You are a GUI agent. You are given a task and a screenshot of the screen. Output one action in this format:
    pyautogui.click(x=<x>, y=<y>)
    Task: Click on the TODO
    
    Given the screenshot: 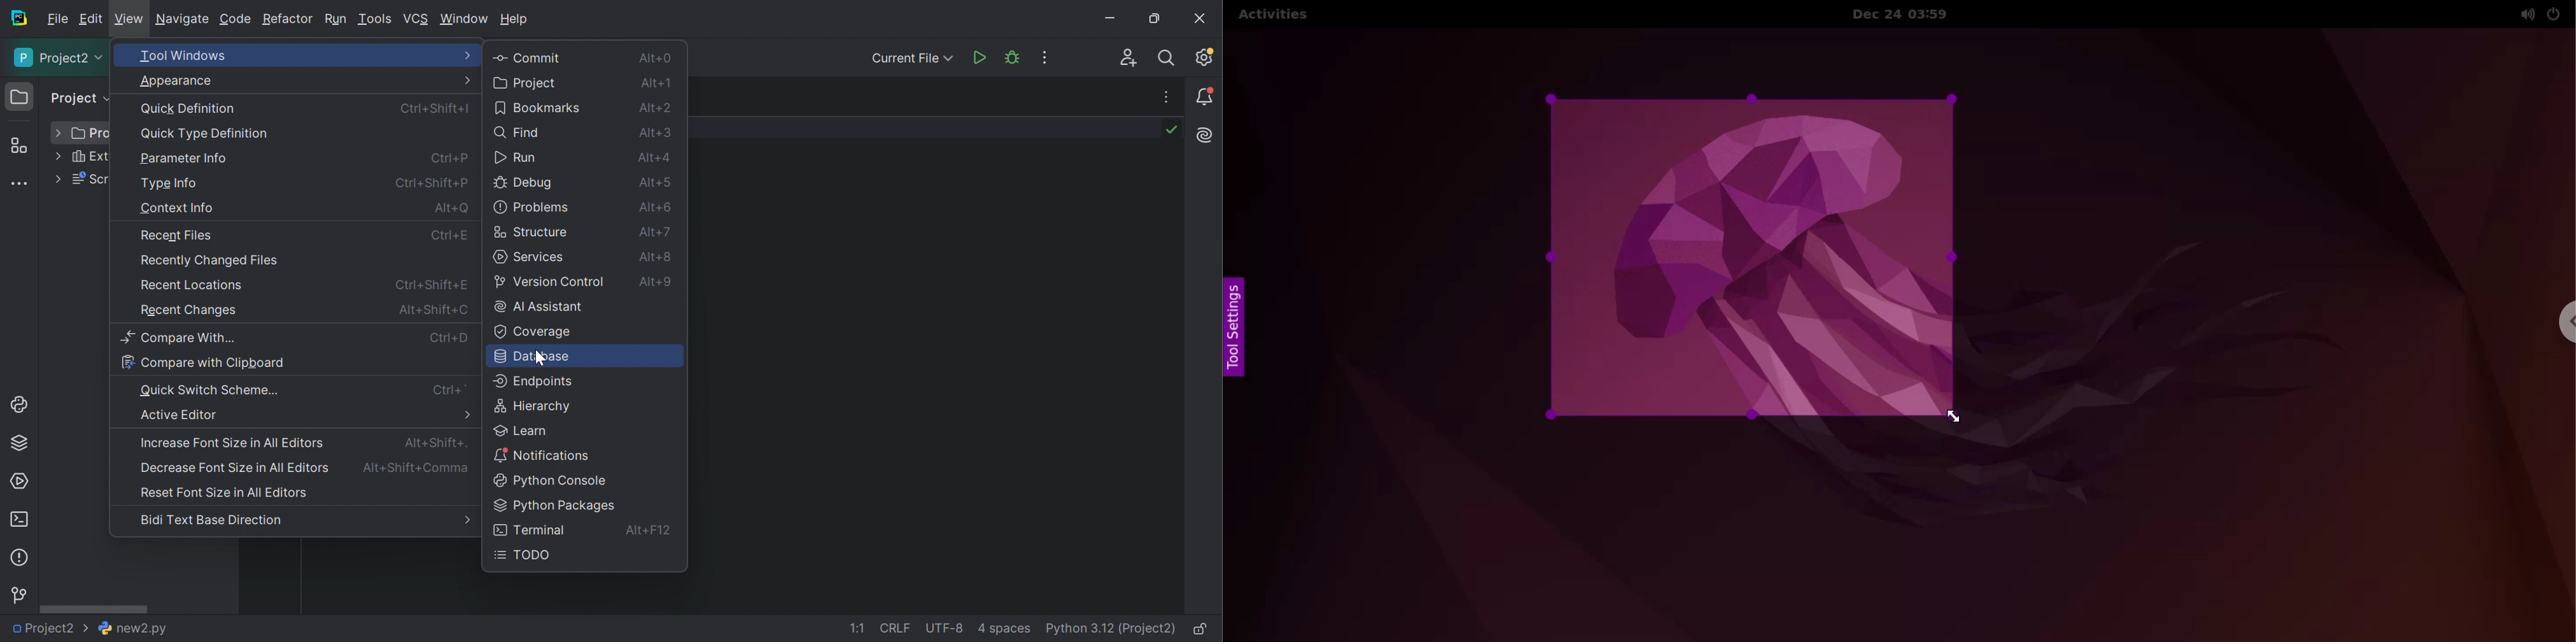 What is the action you would take?
    pyautogui.click(x=525, y=555)
    